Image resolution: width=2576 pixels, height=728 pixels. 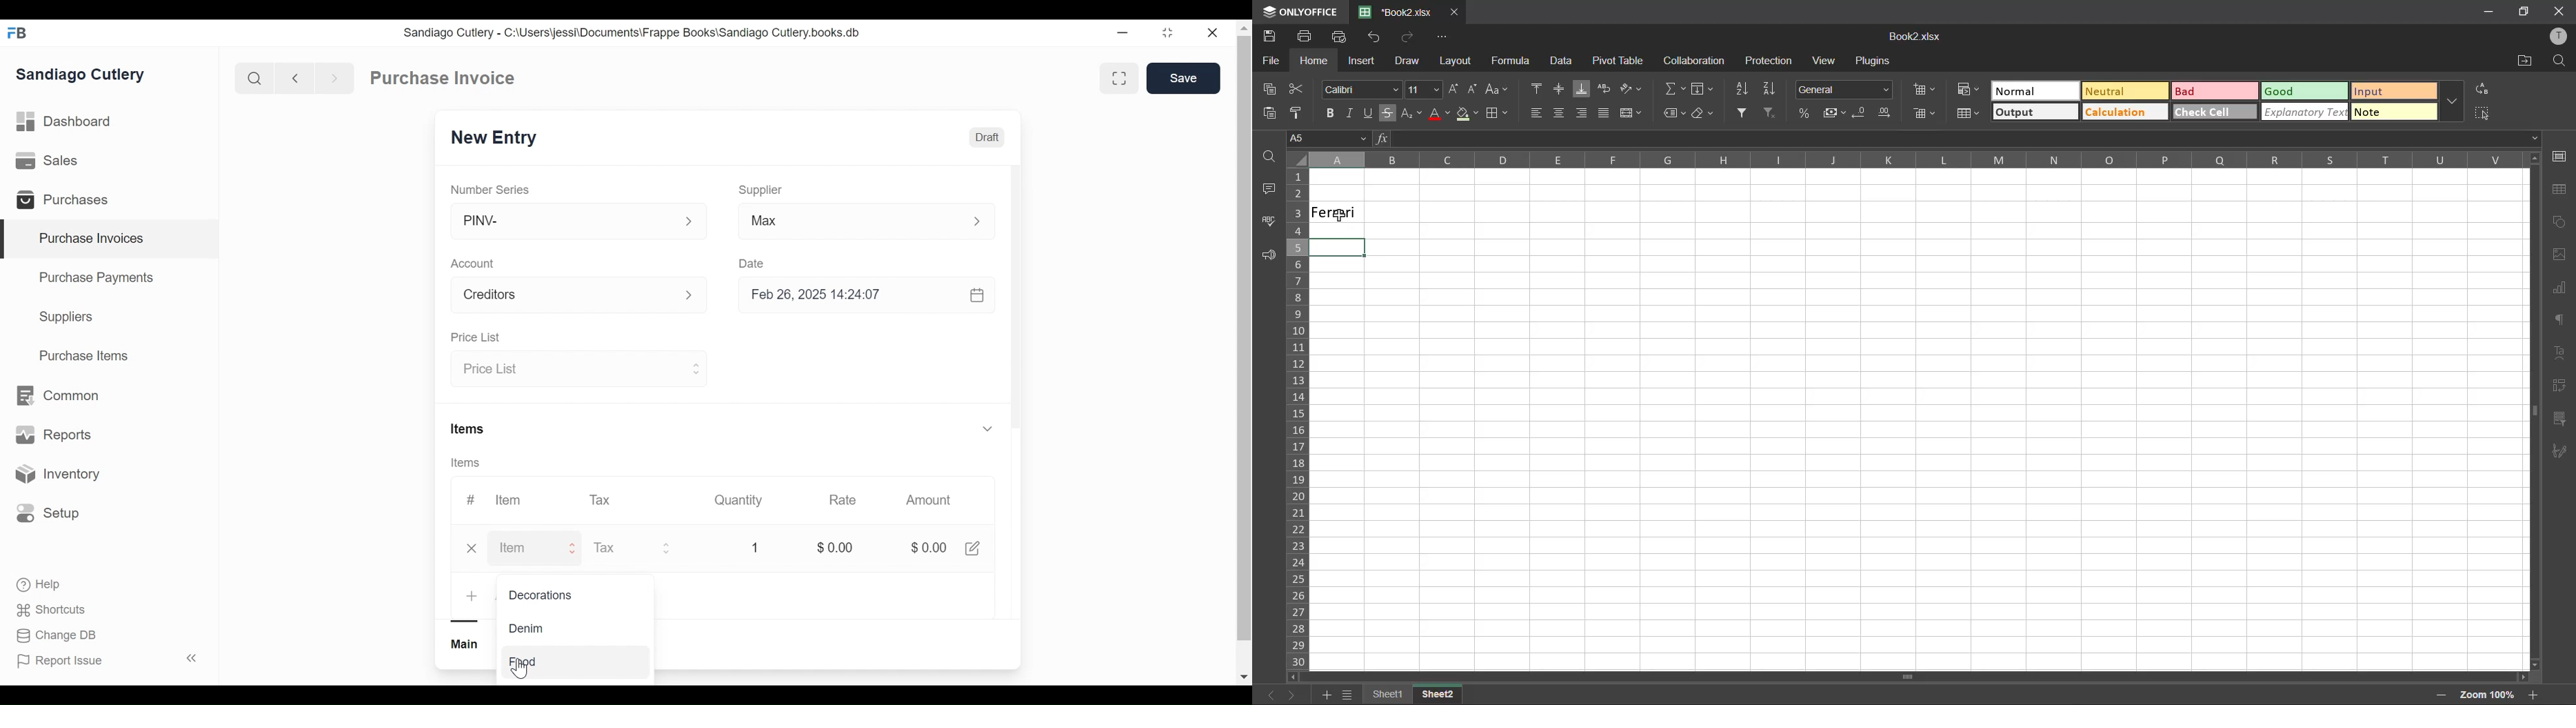 What do you see at coordinates (690, 221) in the screenshot?
I see `Expand` at bounding box center [690, 221].